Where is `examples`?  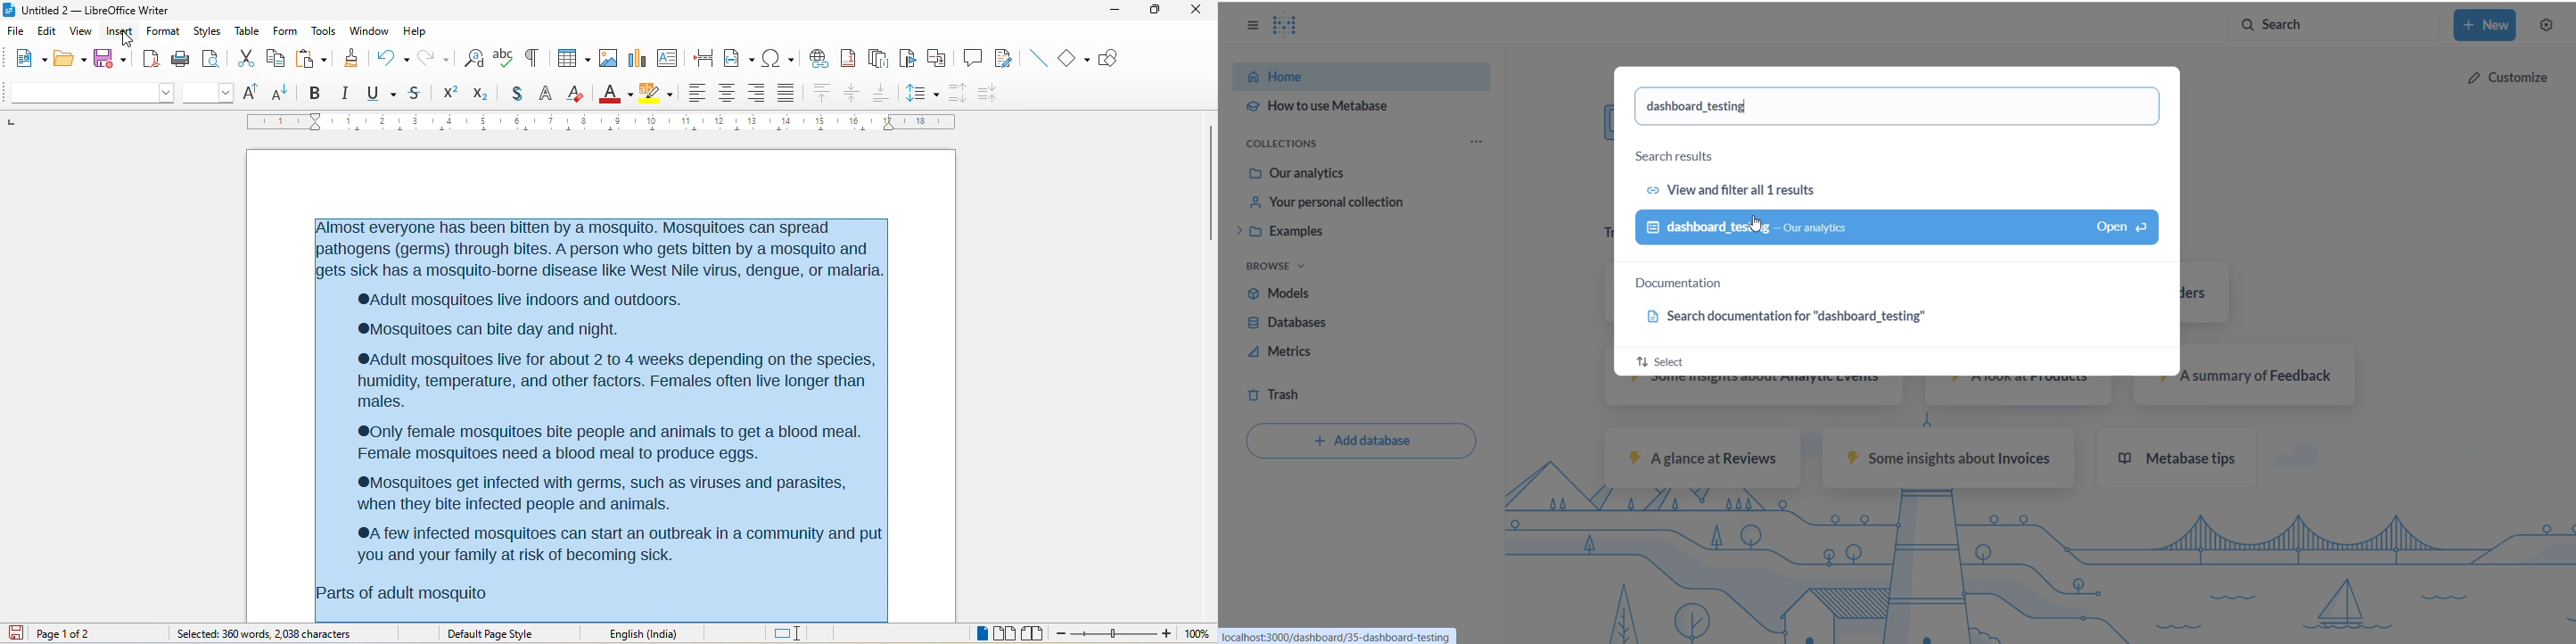
examples is located at coordinates (1359, 232).